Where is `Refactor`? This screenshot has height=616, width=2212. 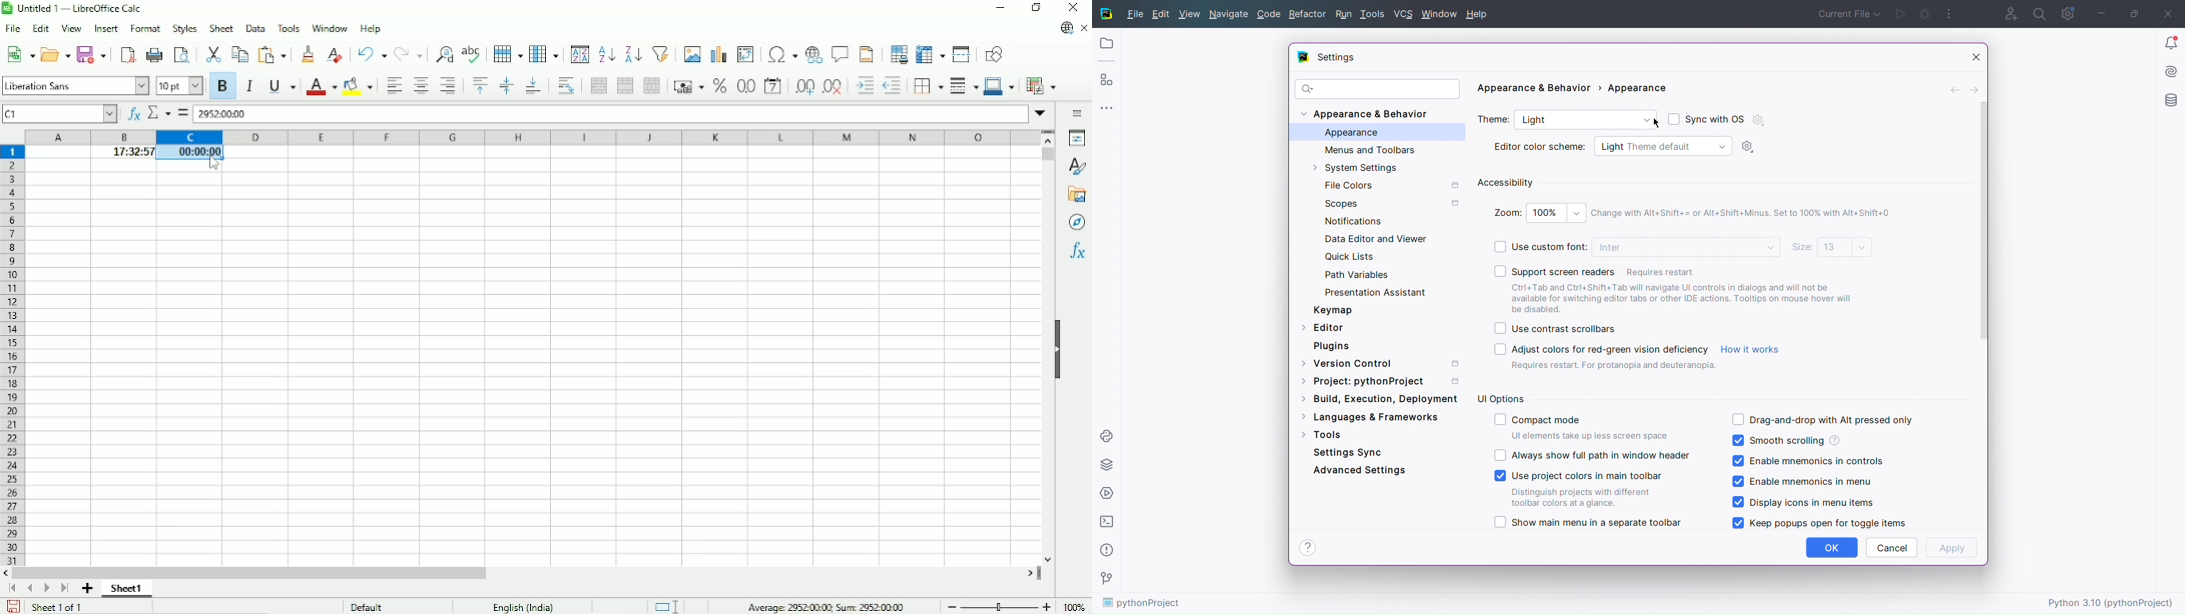
Refactor is located at coordinates (1308, 14).